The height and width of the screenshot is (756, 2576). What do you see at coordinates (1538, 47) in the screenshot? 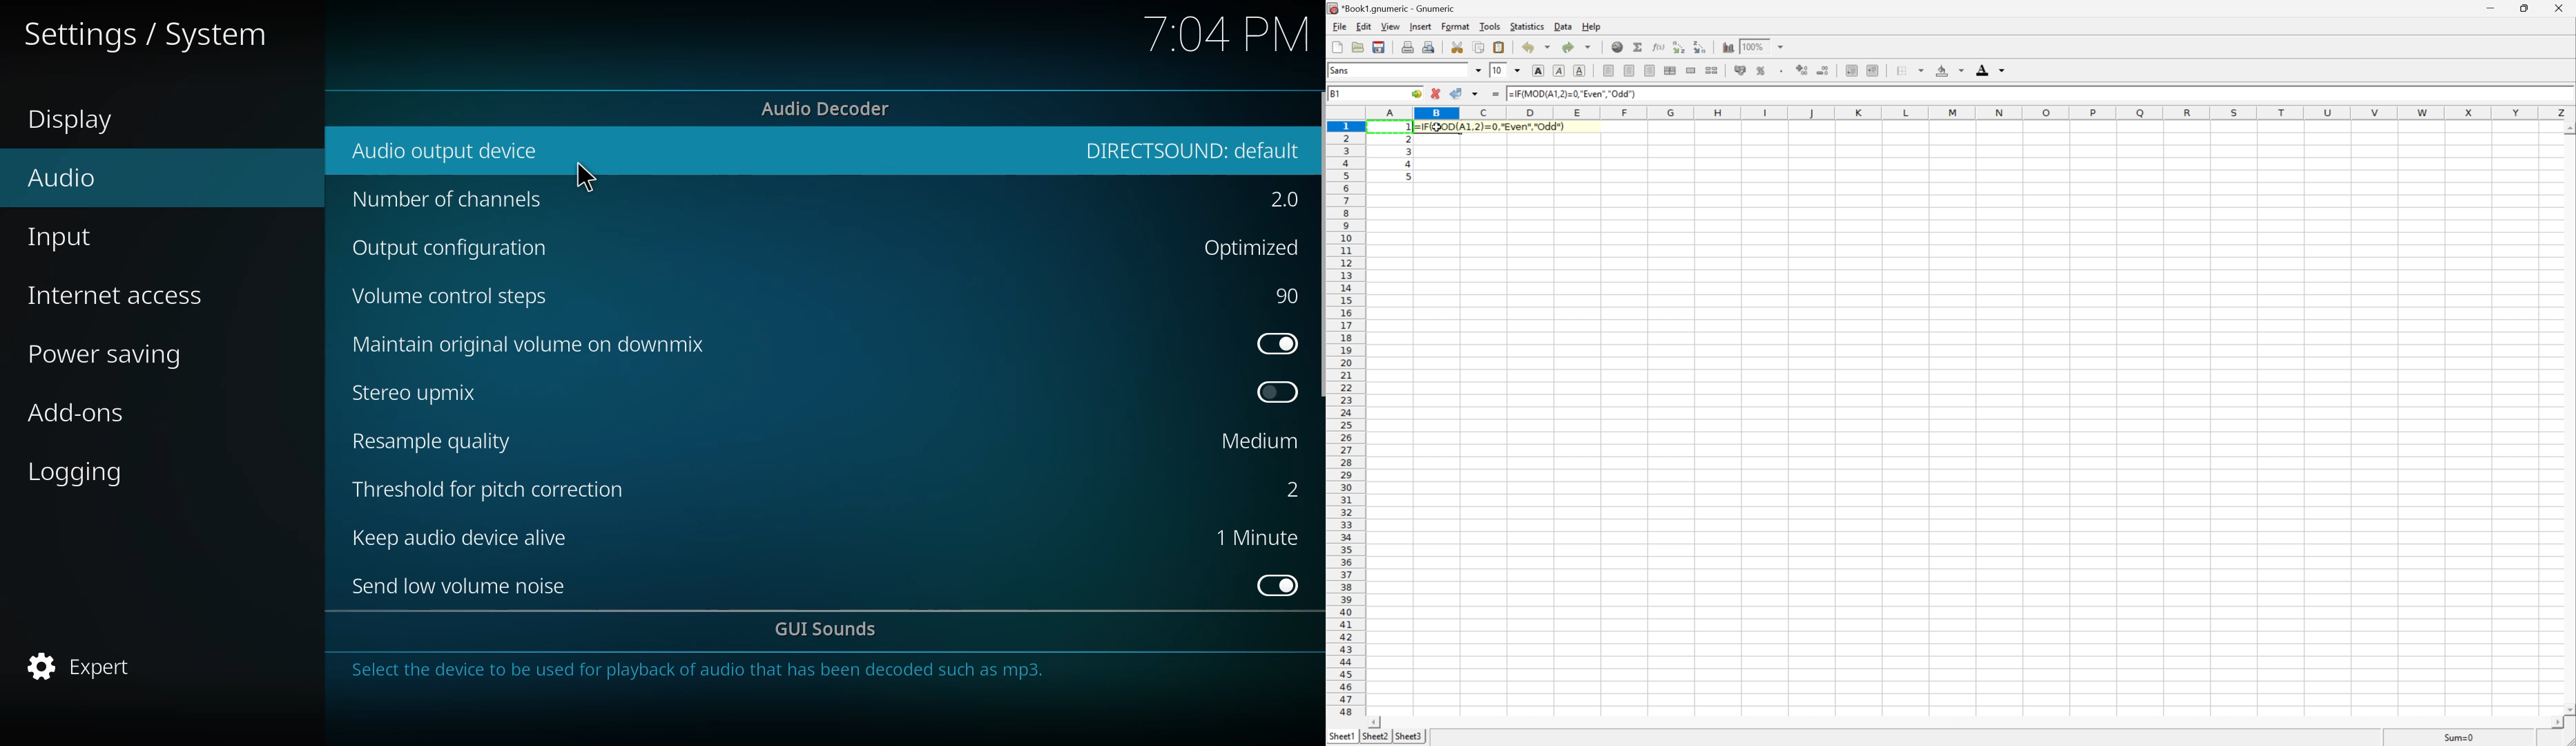
I see `Undo` at bounding box center [1538, 47].